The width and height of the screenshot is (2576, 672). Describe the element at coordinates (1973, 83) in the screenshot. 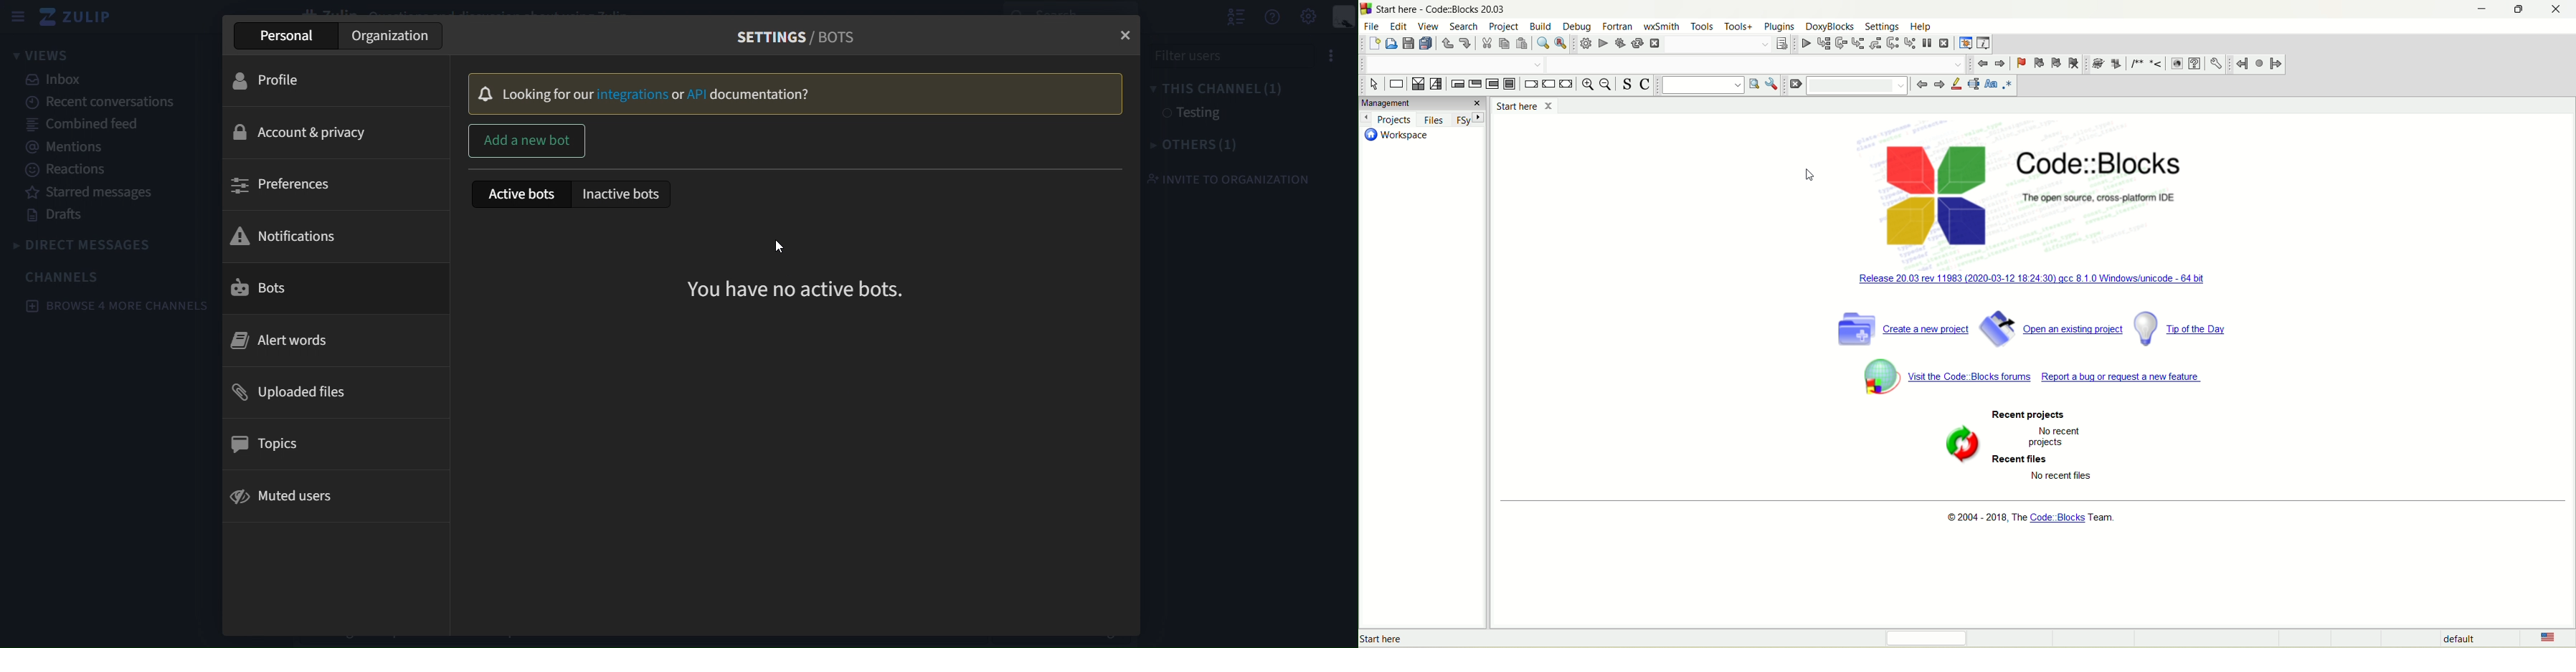

I see `selected text` at that location.